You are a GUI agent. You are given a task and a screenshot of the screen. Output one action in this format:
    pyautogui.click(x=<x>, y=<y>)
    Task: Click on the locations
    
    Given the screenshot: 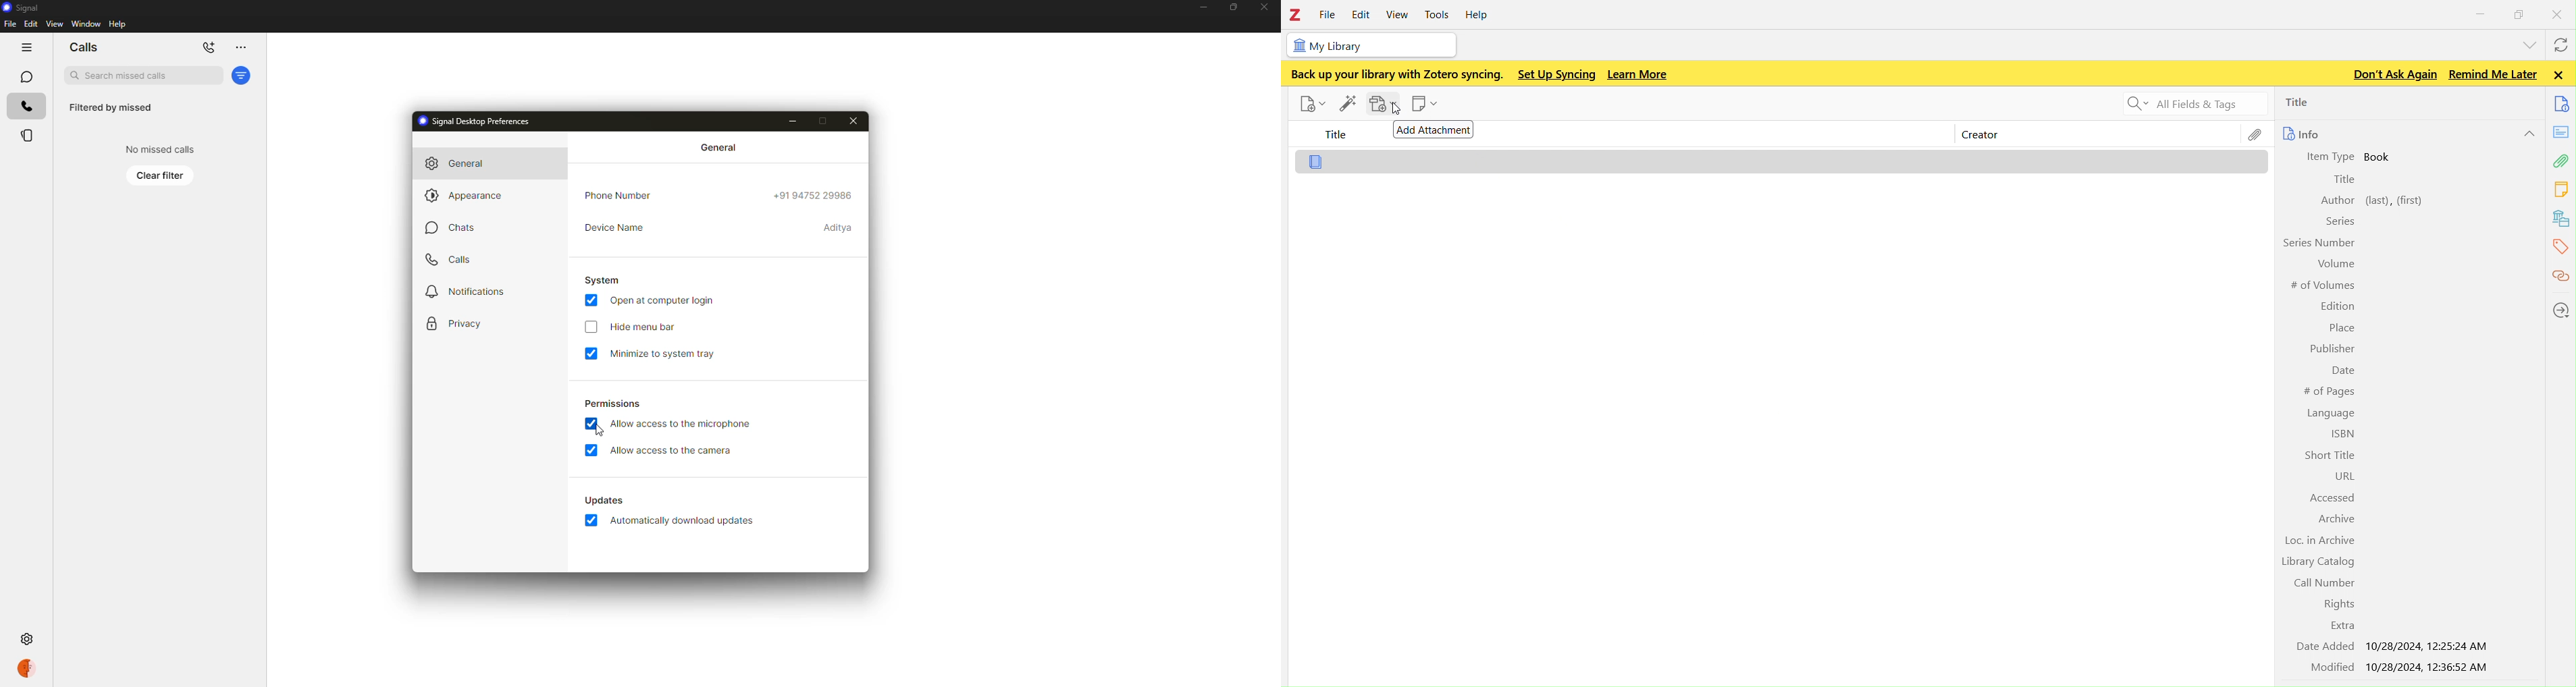 What is the action you would take?
    pyautogui.click(x=2560, y=311)
    